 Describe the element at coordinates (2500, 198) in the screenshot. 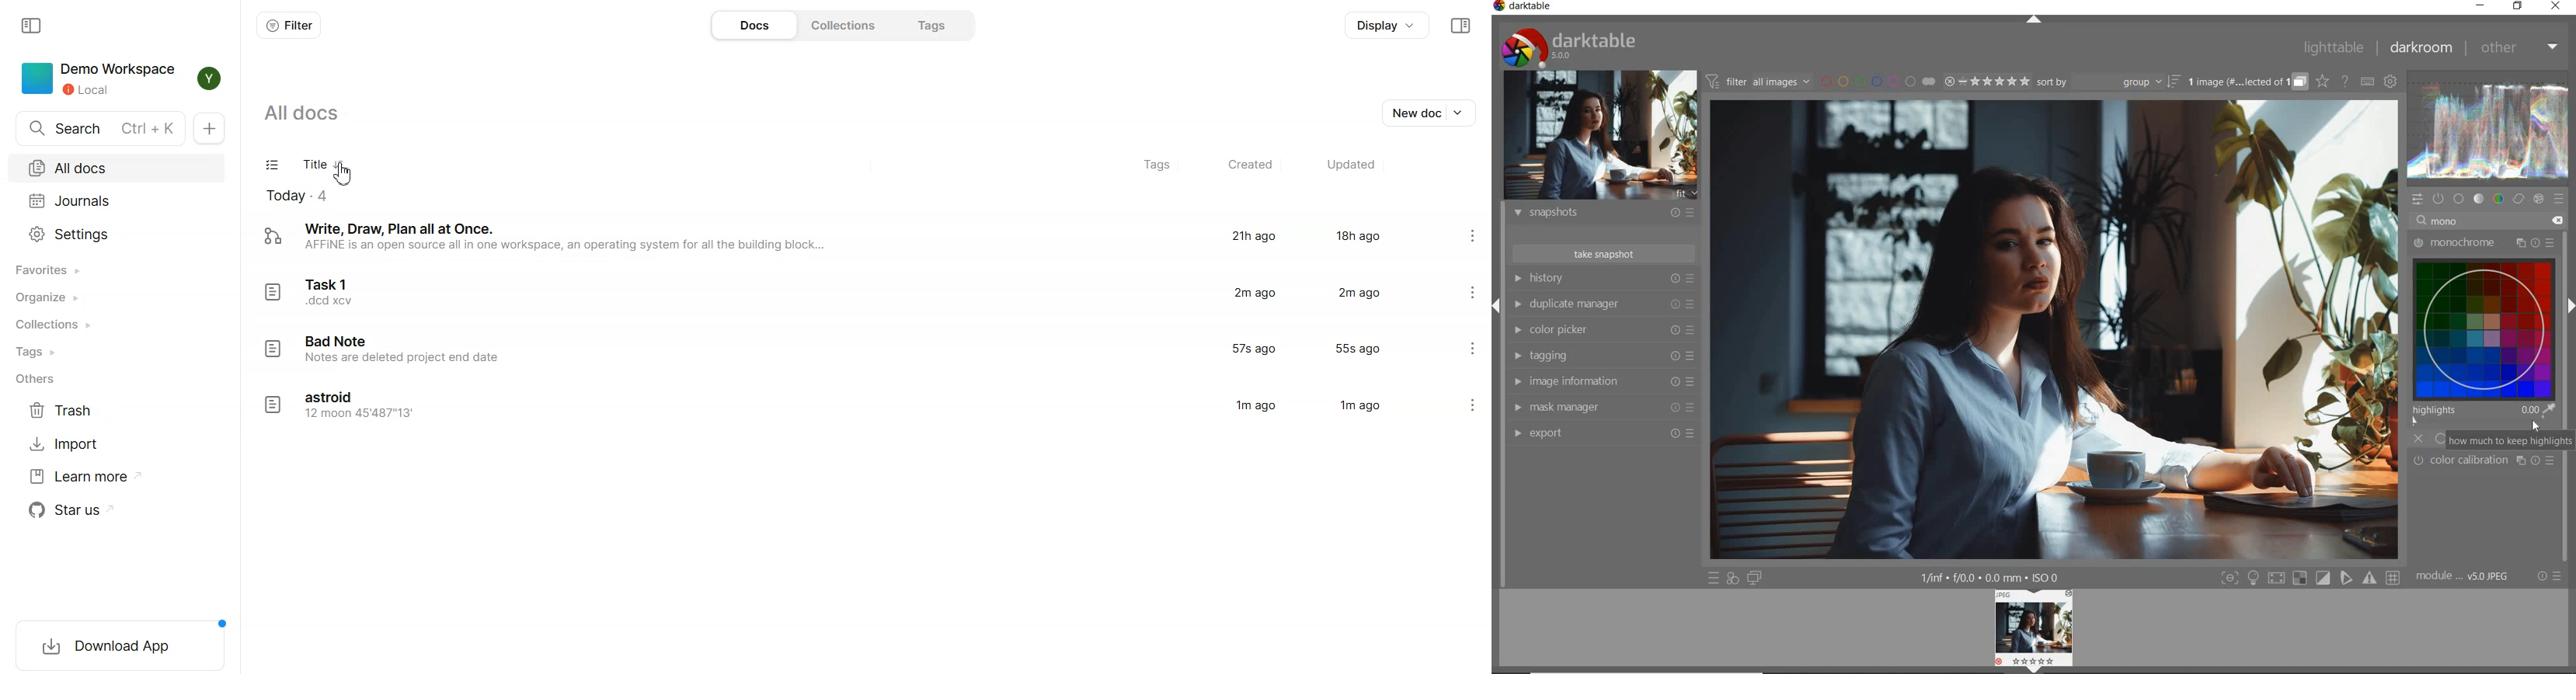

I see `color` at that location.